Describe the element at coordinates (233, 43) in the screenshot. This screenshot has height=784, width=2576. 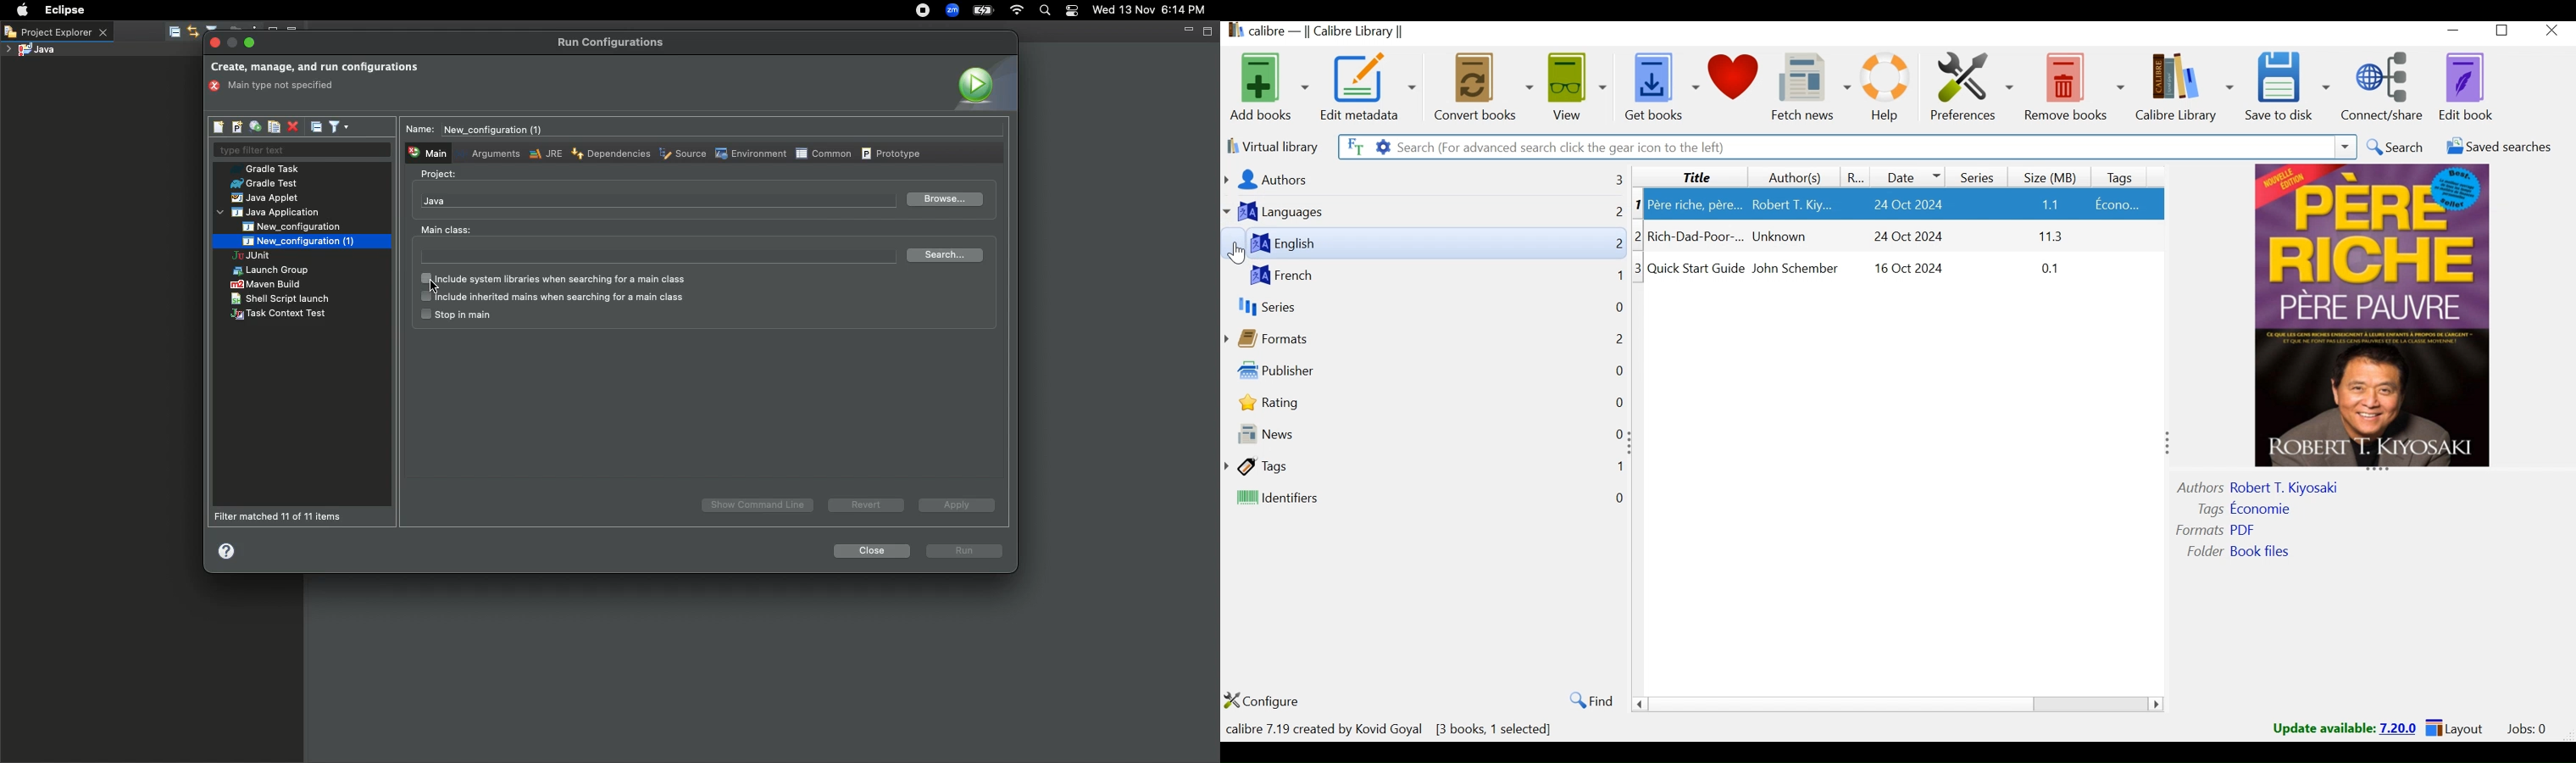
I see `minimize` at that location.